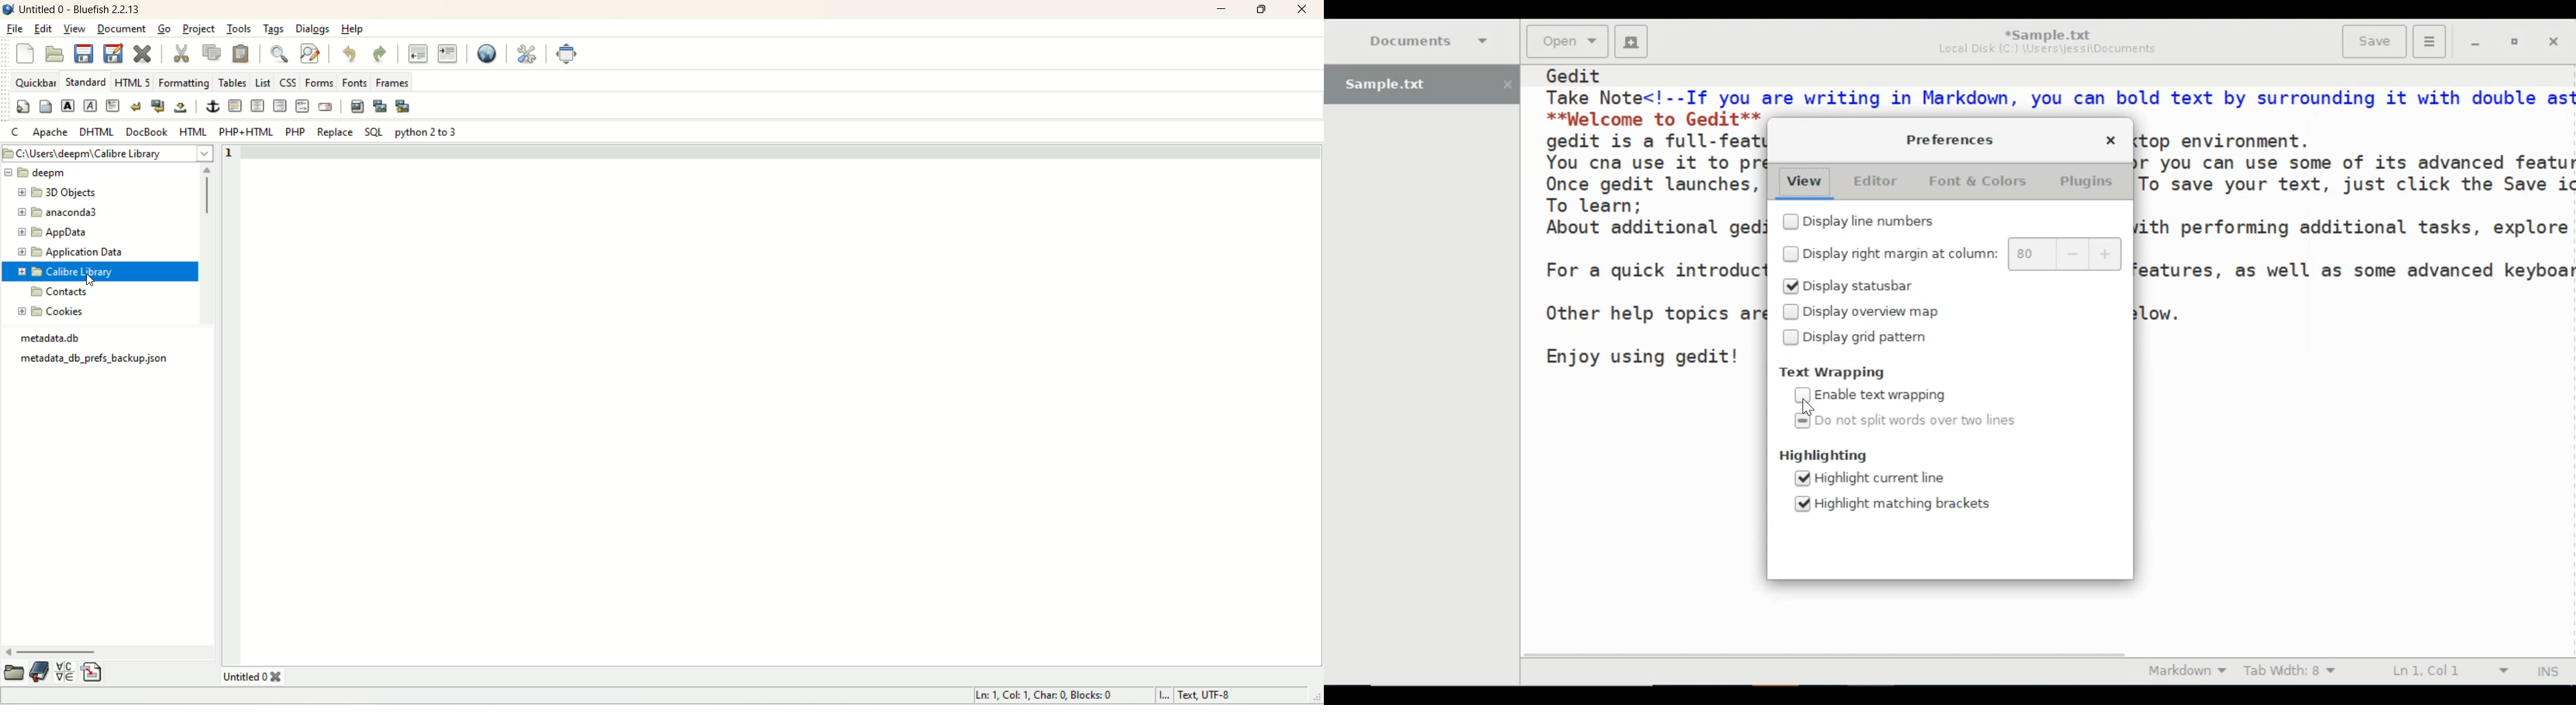 The image size is (2576, 728). I want to click on open, so click(14, 672).